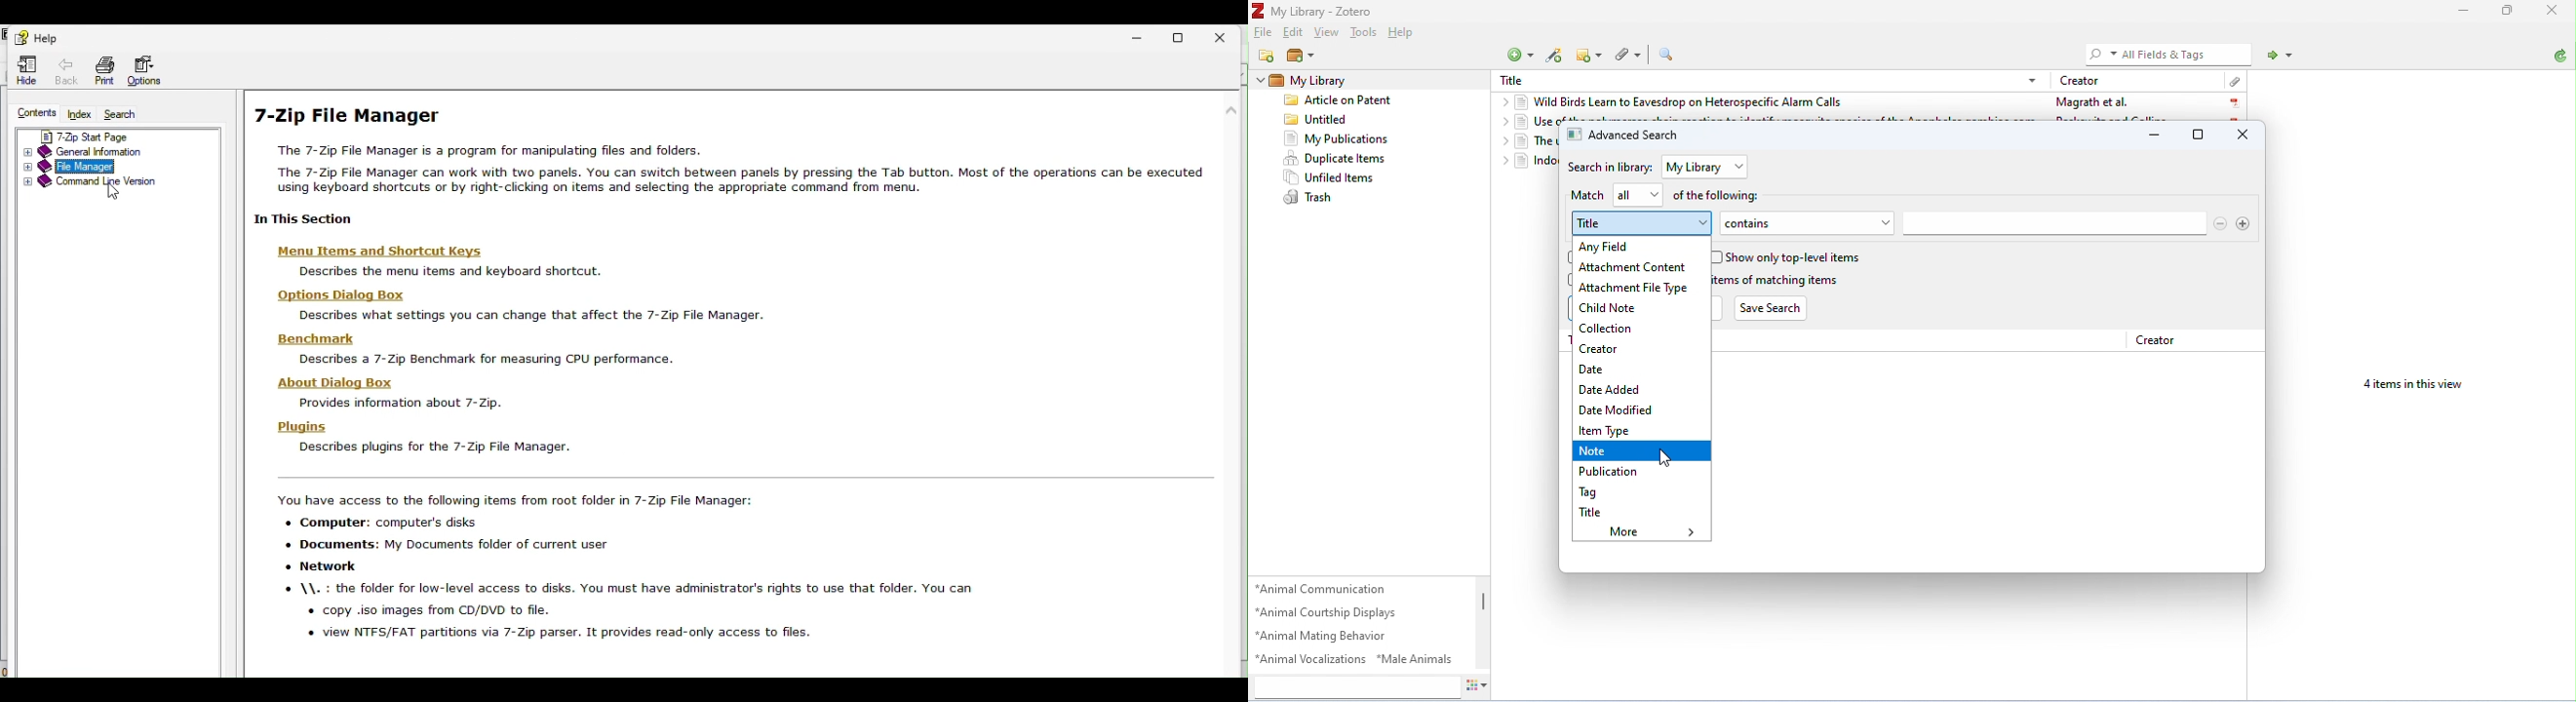  Describe the element at coordinates (132, 115) in the screenshot. I see `Search` at that location.